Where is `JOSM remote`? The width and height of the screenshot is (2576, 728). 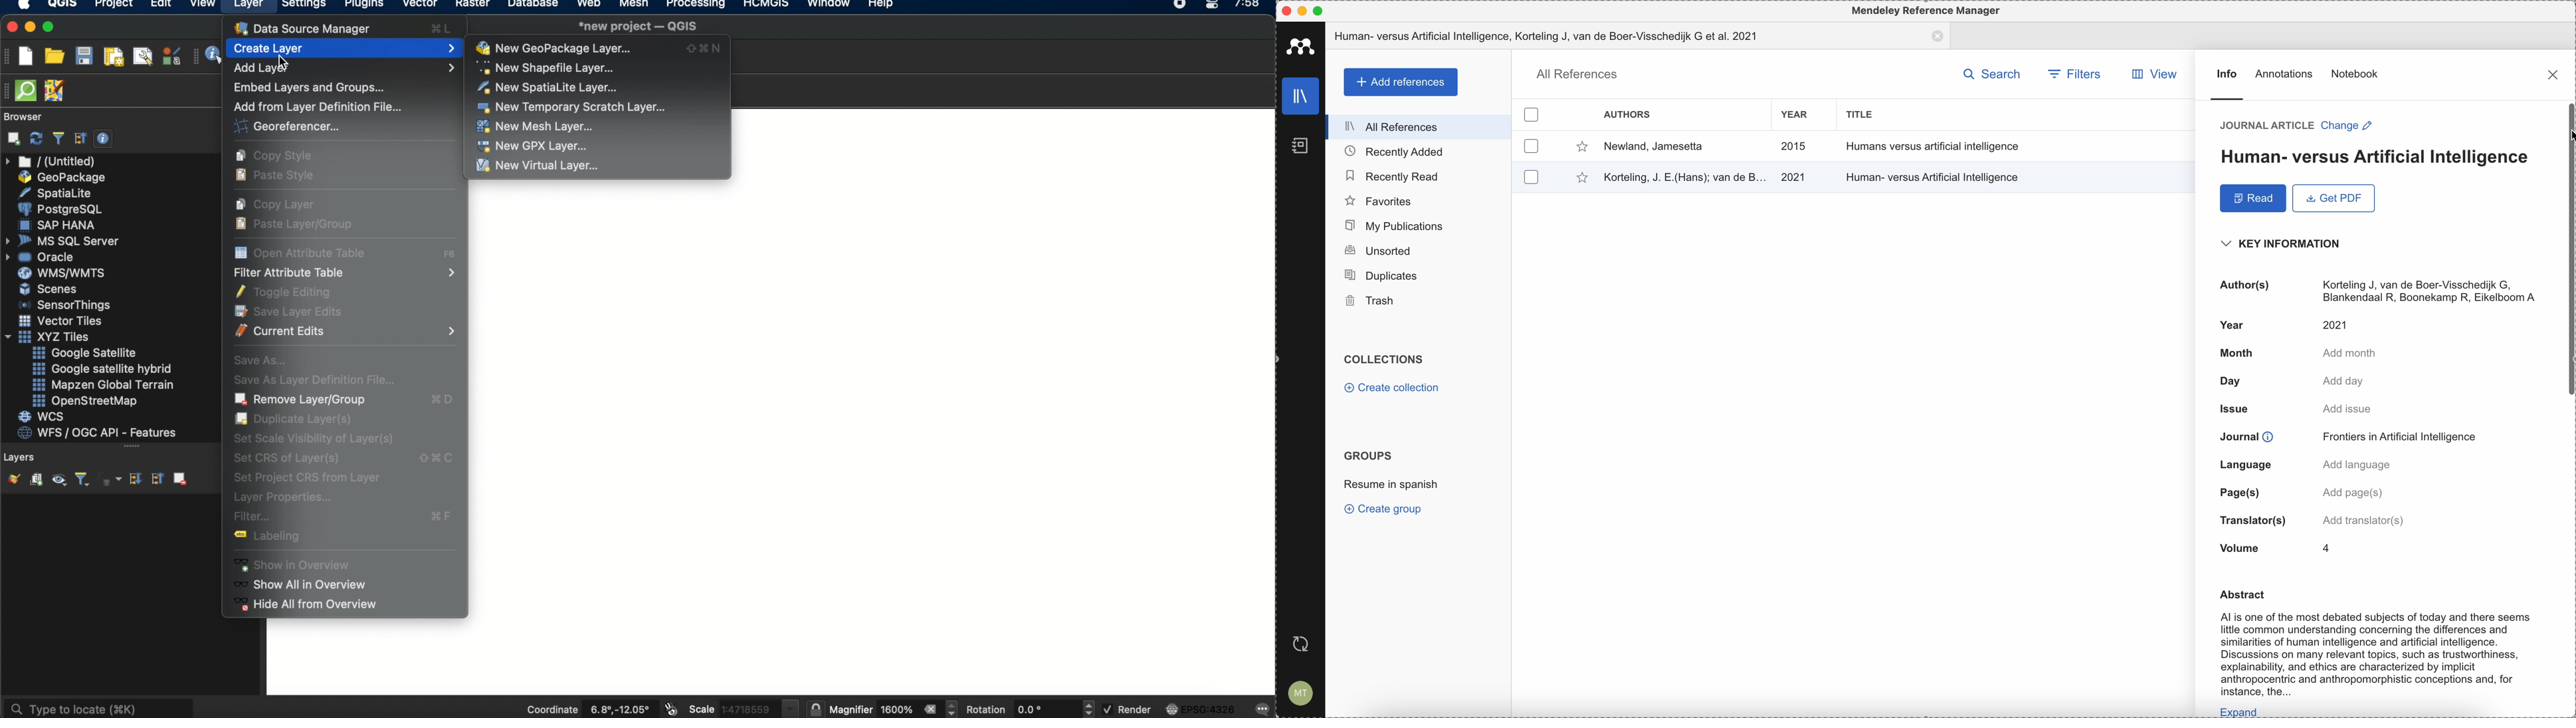
JOSM remote is located at coordinates (56, 91).